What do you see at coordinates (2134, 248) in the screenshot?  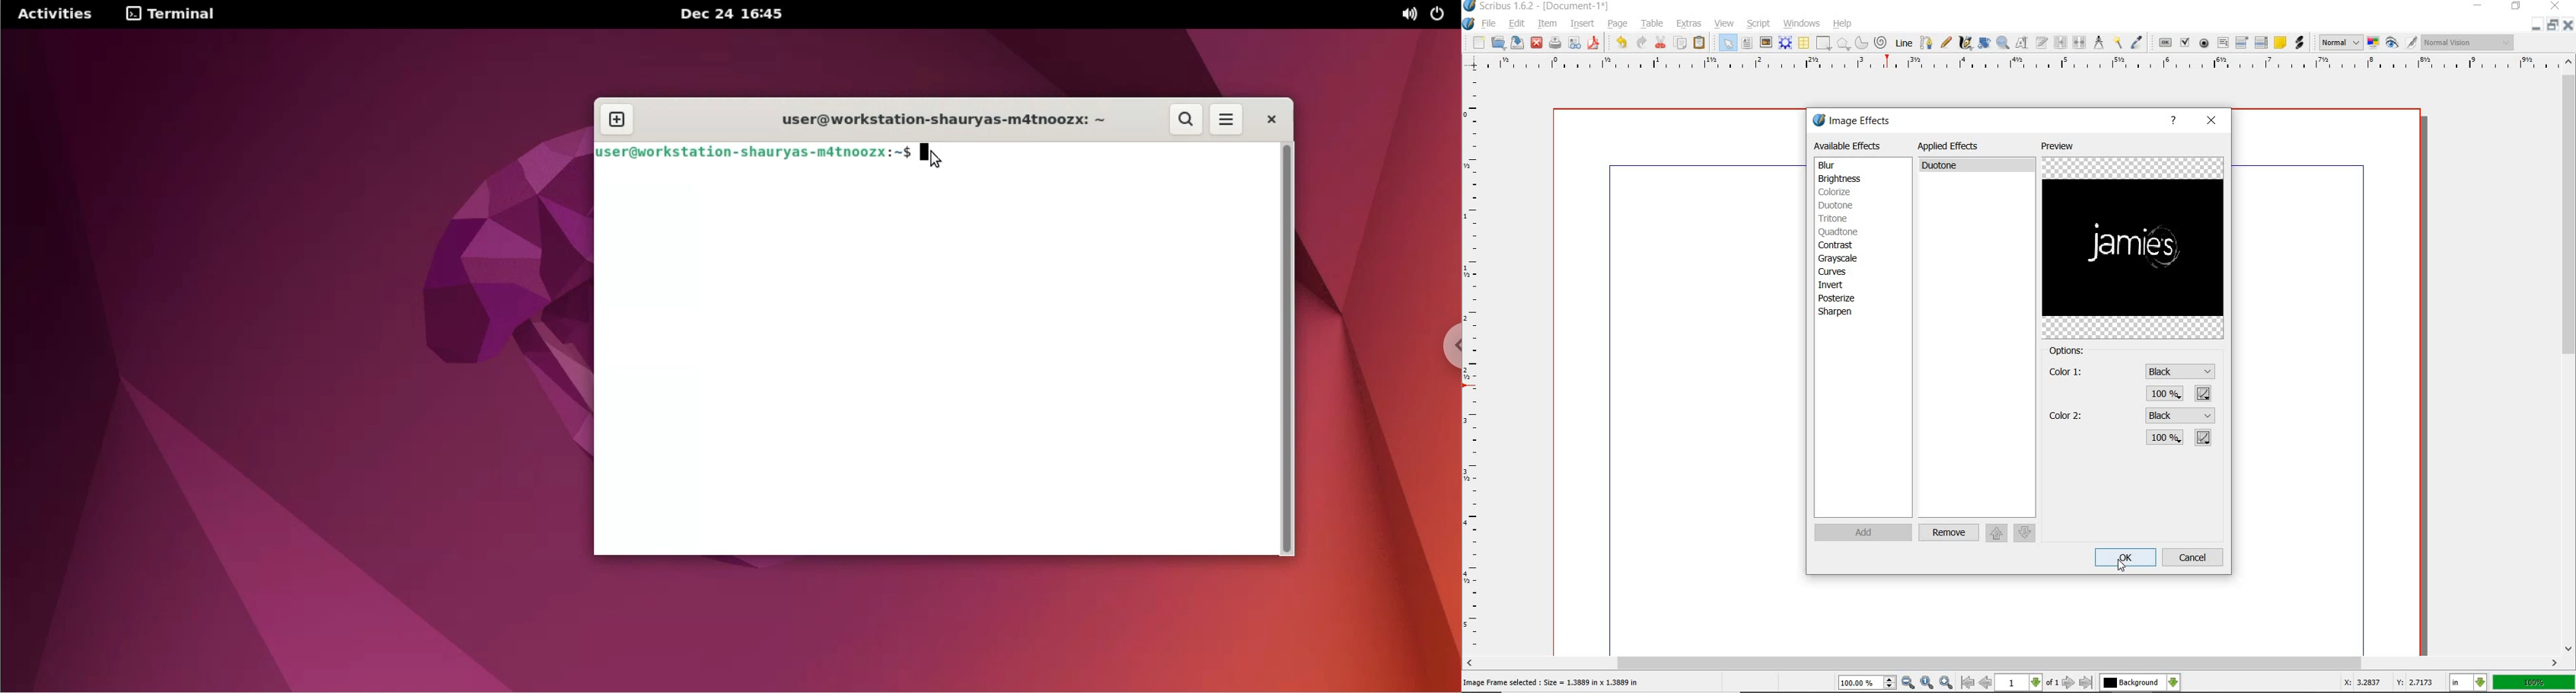 I see `image` at bounding box center [2134, 248].